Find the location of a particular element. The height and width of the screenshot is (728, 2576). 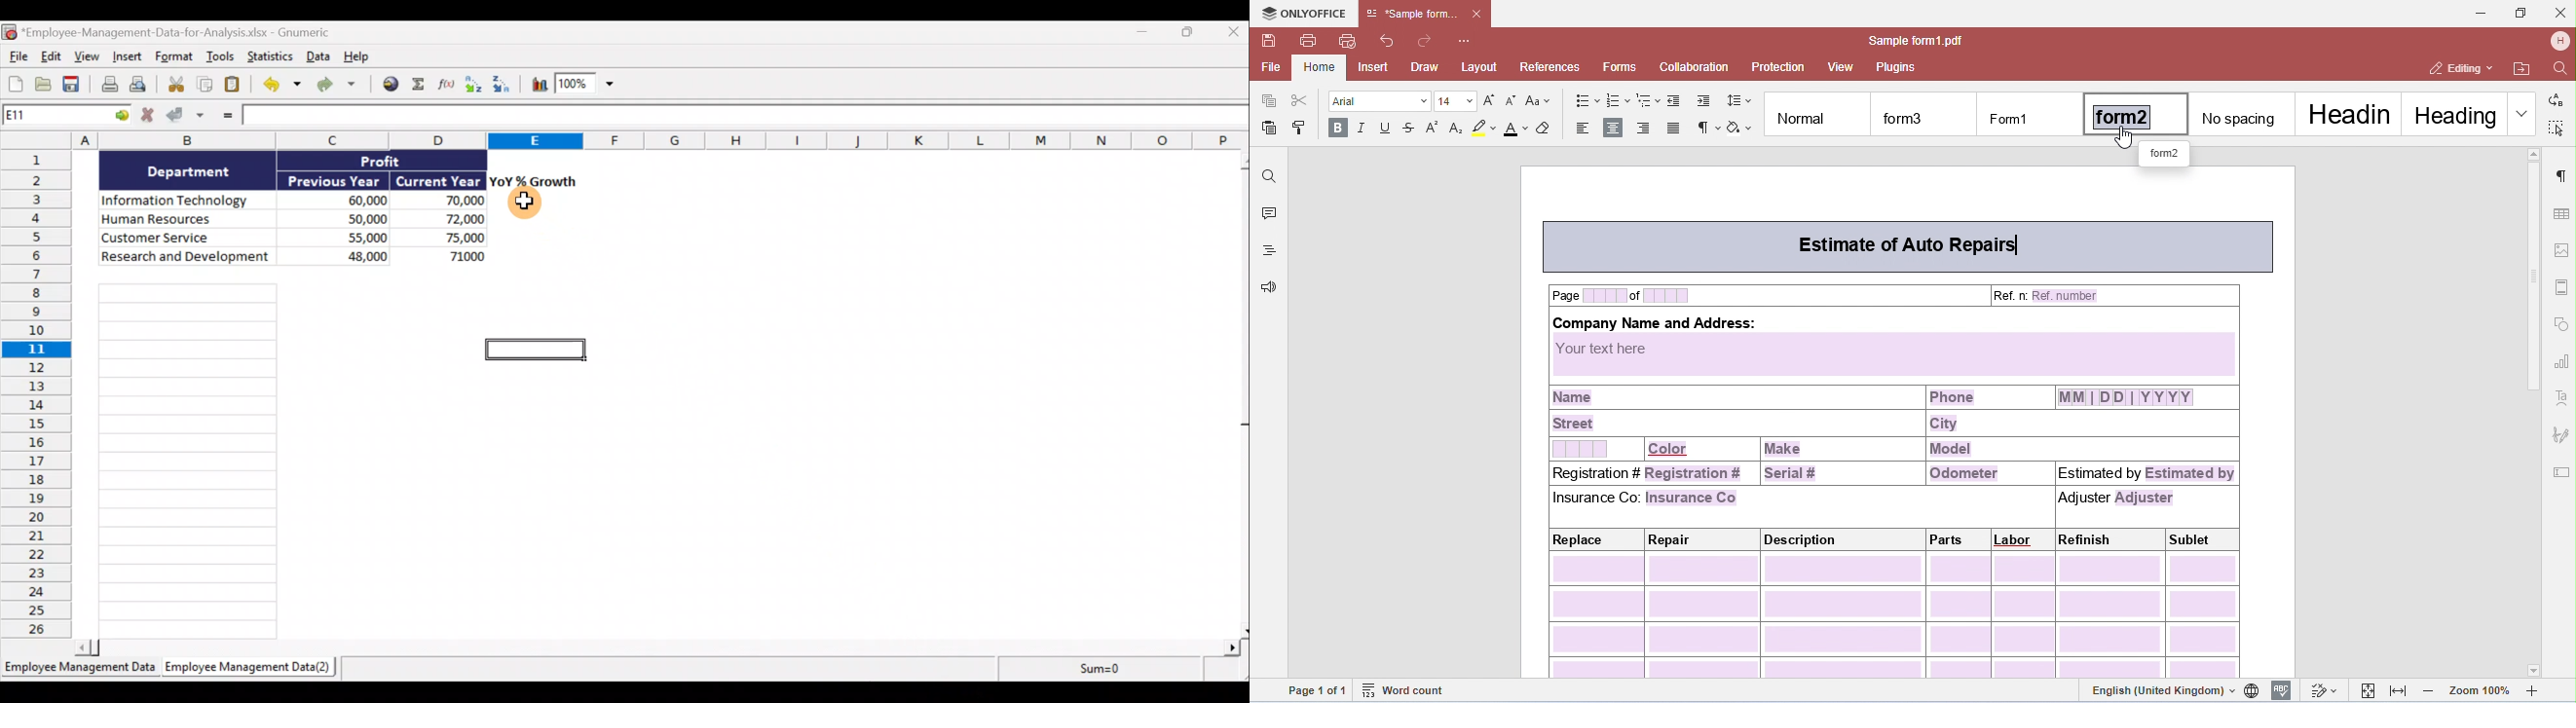

Document name is located at coordinates (178, 31).